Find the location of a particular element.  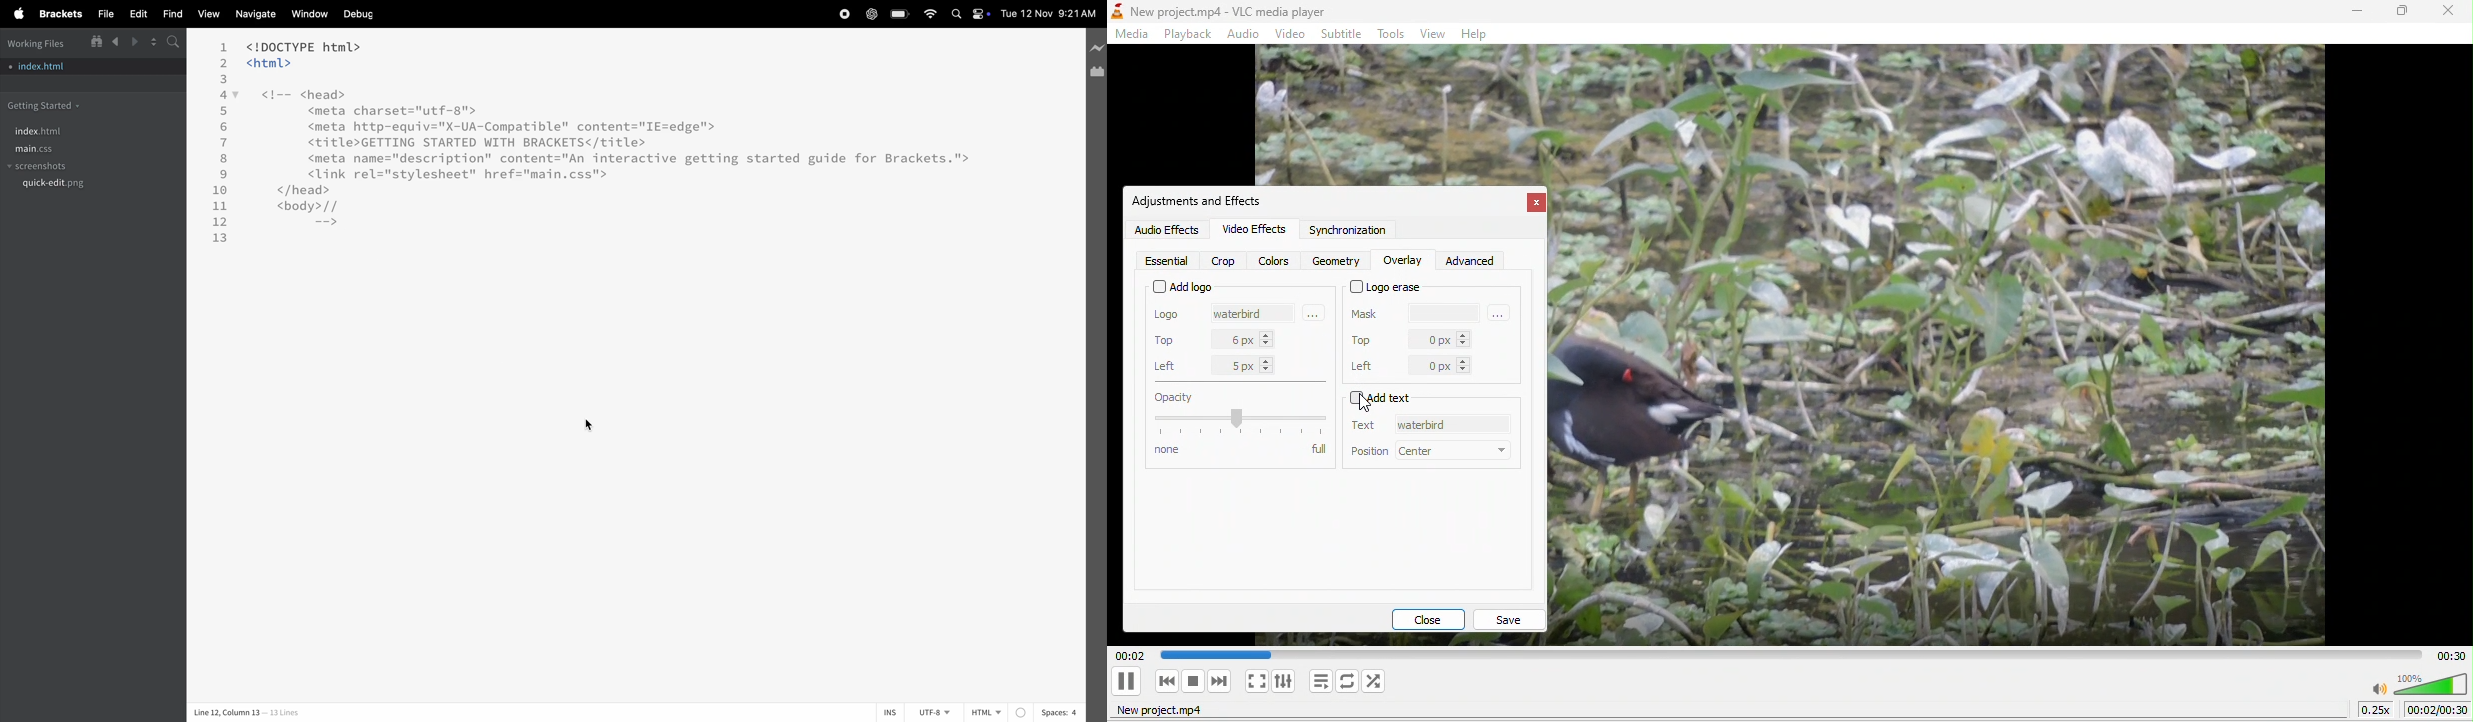

<!DOCTYPE html>
<html>
<!-- <head>
<meta charset="utf-8">
<meta http-equiv="X-UA-Compatible" content="IE=edge">
<title>GETTING STARTED WITH BRACKETS</title>
<meta name="description" content="An interactive getting started guide for Brackets.">
<link rel="stylesheet" href="main.css">
</head>
<body>//
-=> is located at coordinates (608, 137).